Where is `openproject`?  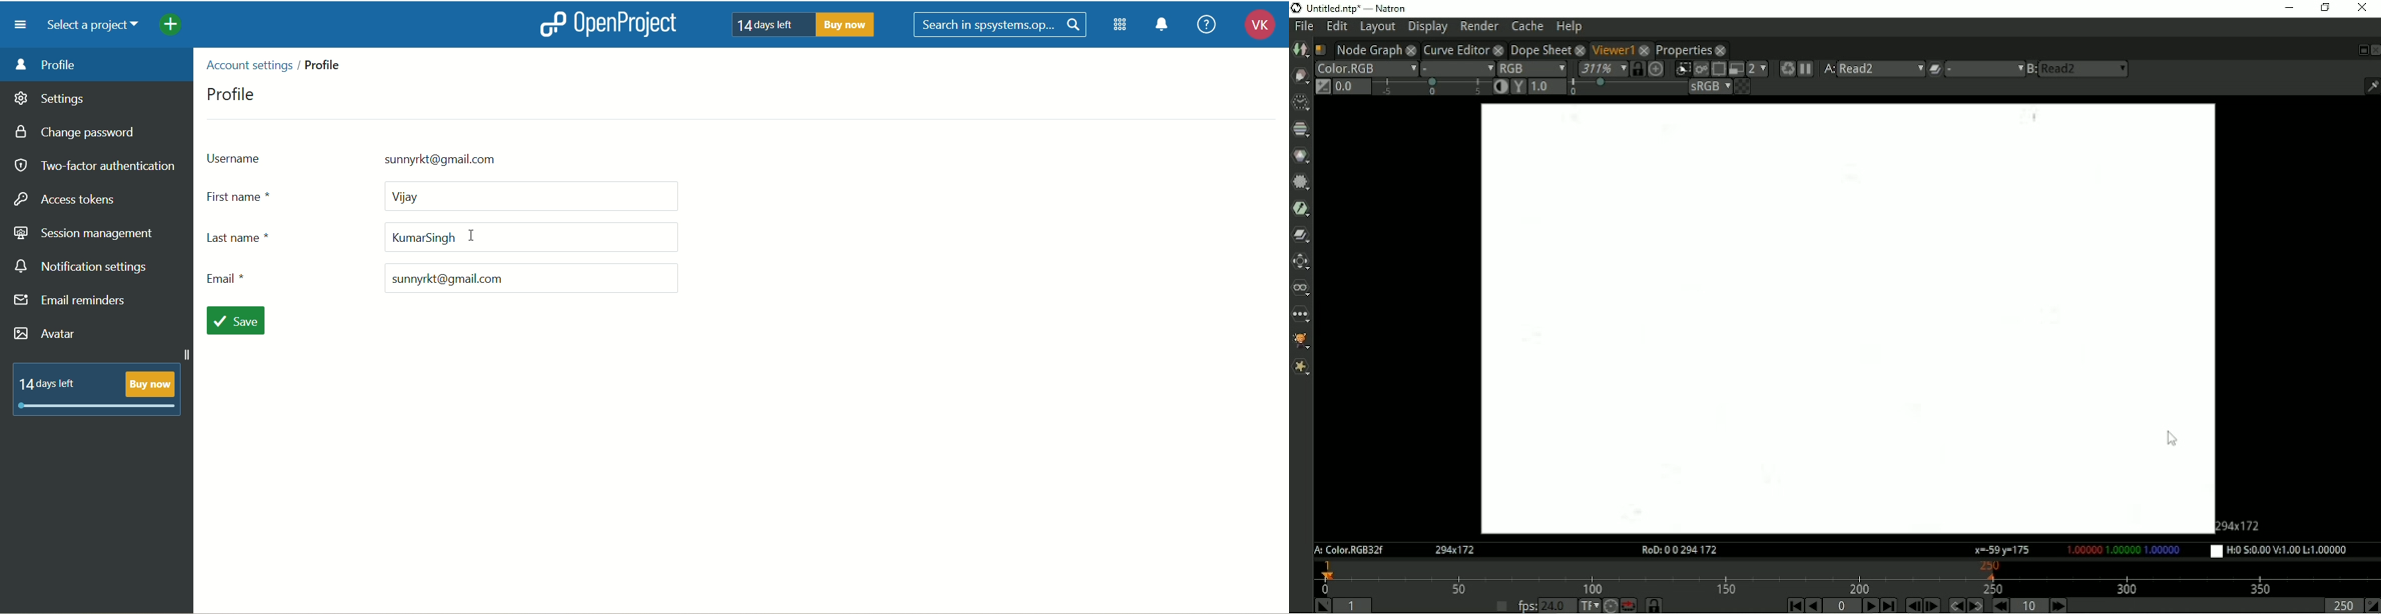
openproject is located at coordinates (633, 26).